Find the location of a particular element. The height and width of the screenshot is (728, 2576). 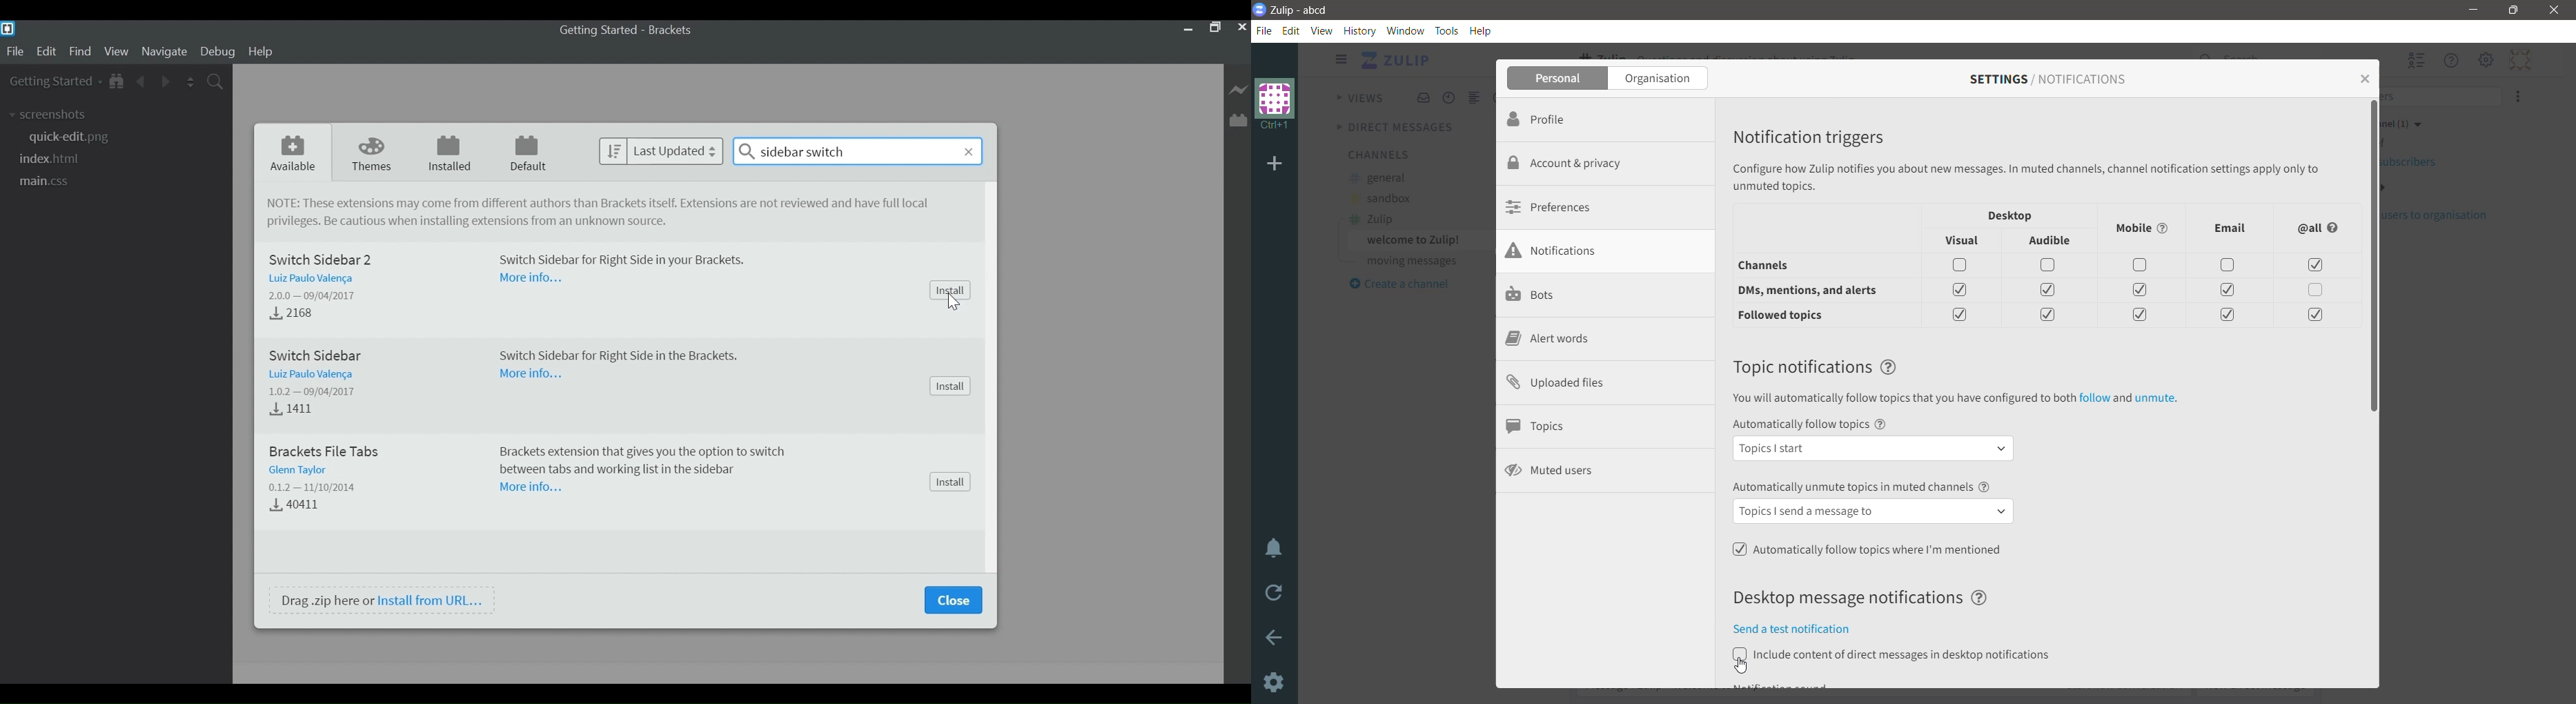

Available is located at coordinates (295, 154).